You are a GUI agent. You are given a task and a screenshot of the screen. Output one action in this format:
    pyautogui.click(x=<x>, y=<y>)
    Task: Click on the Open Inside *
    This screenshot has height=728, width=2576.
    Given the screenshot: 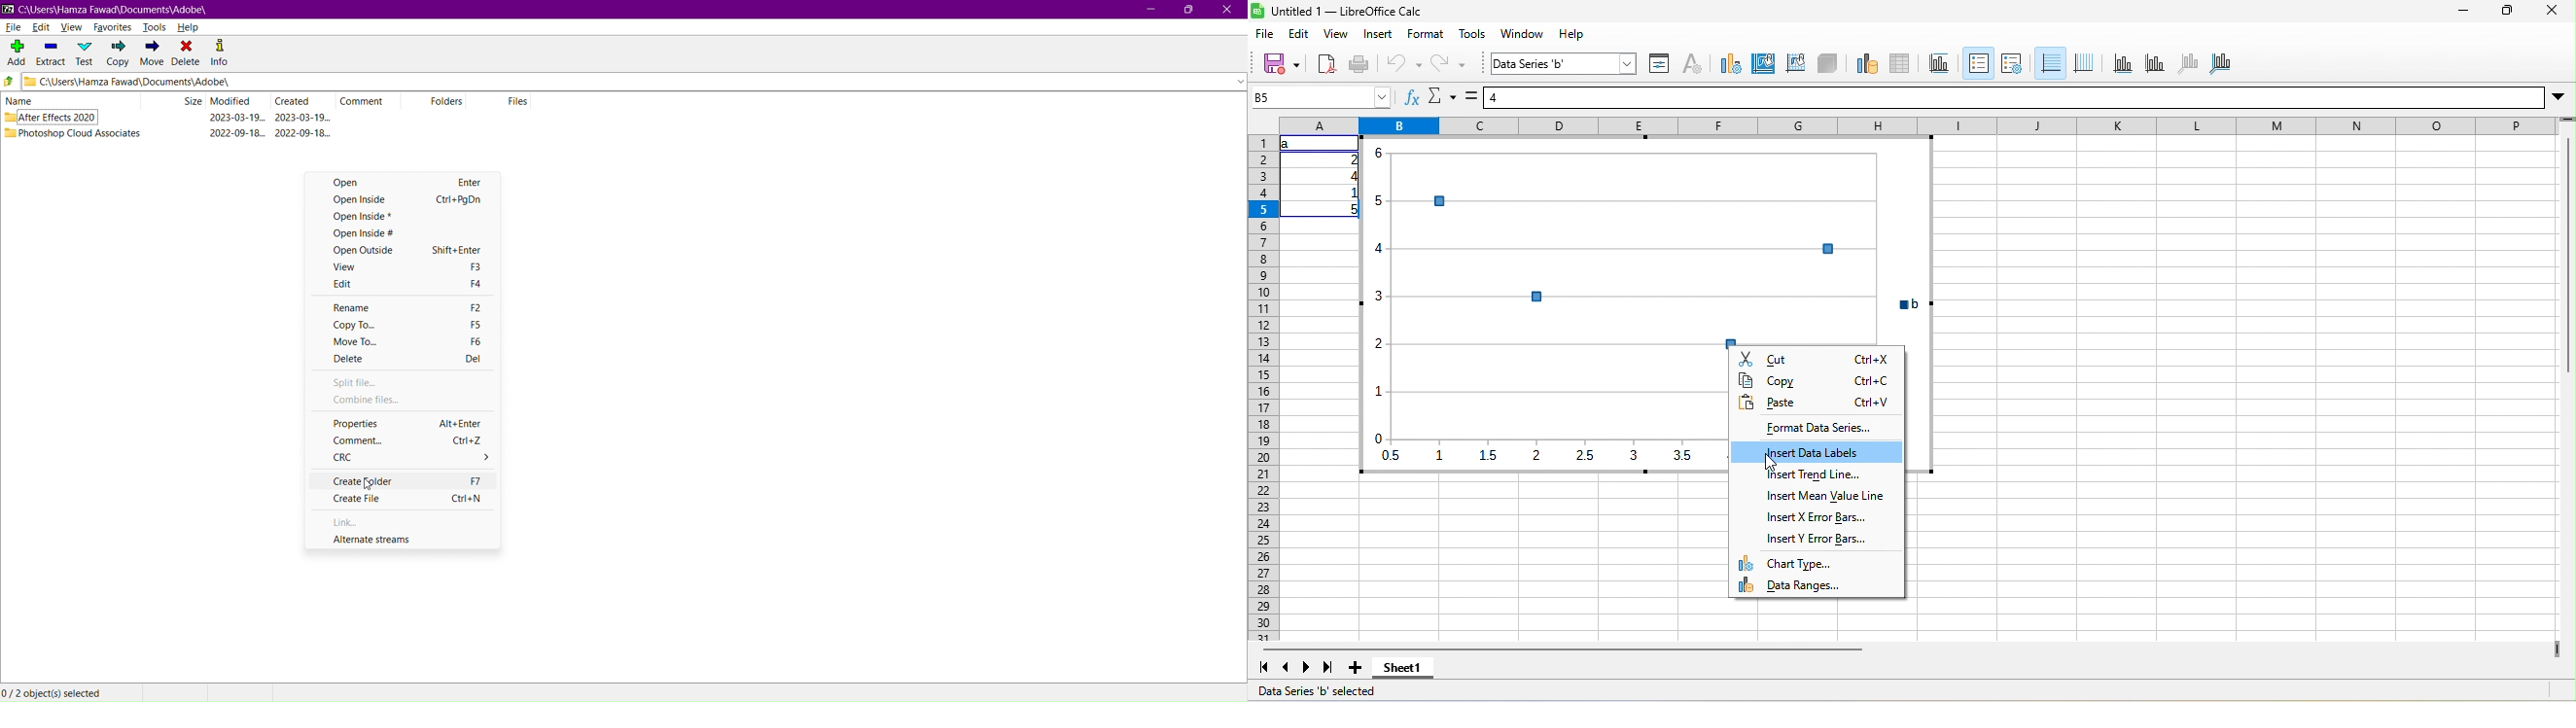 What is the action you would take?
    pyautogui.click(x=401, y=218)
    